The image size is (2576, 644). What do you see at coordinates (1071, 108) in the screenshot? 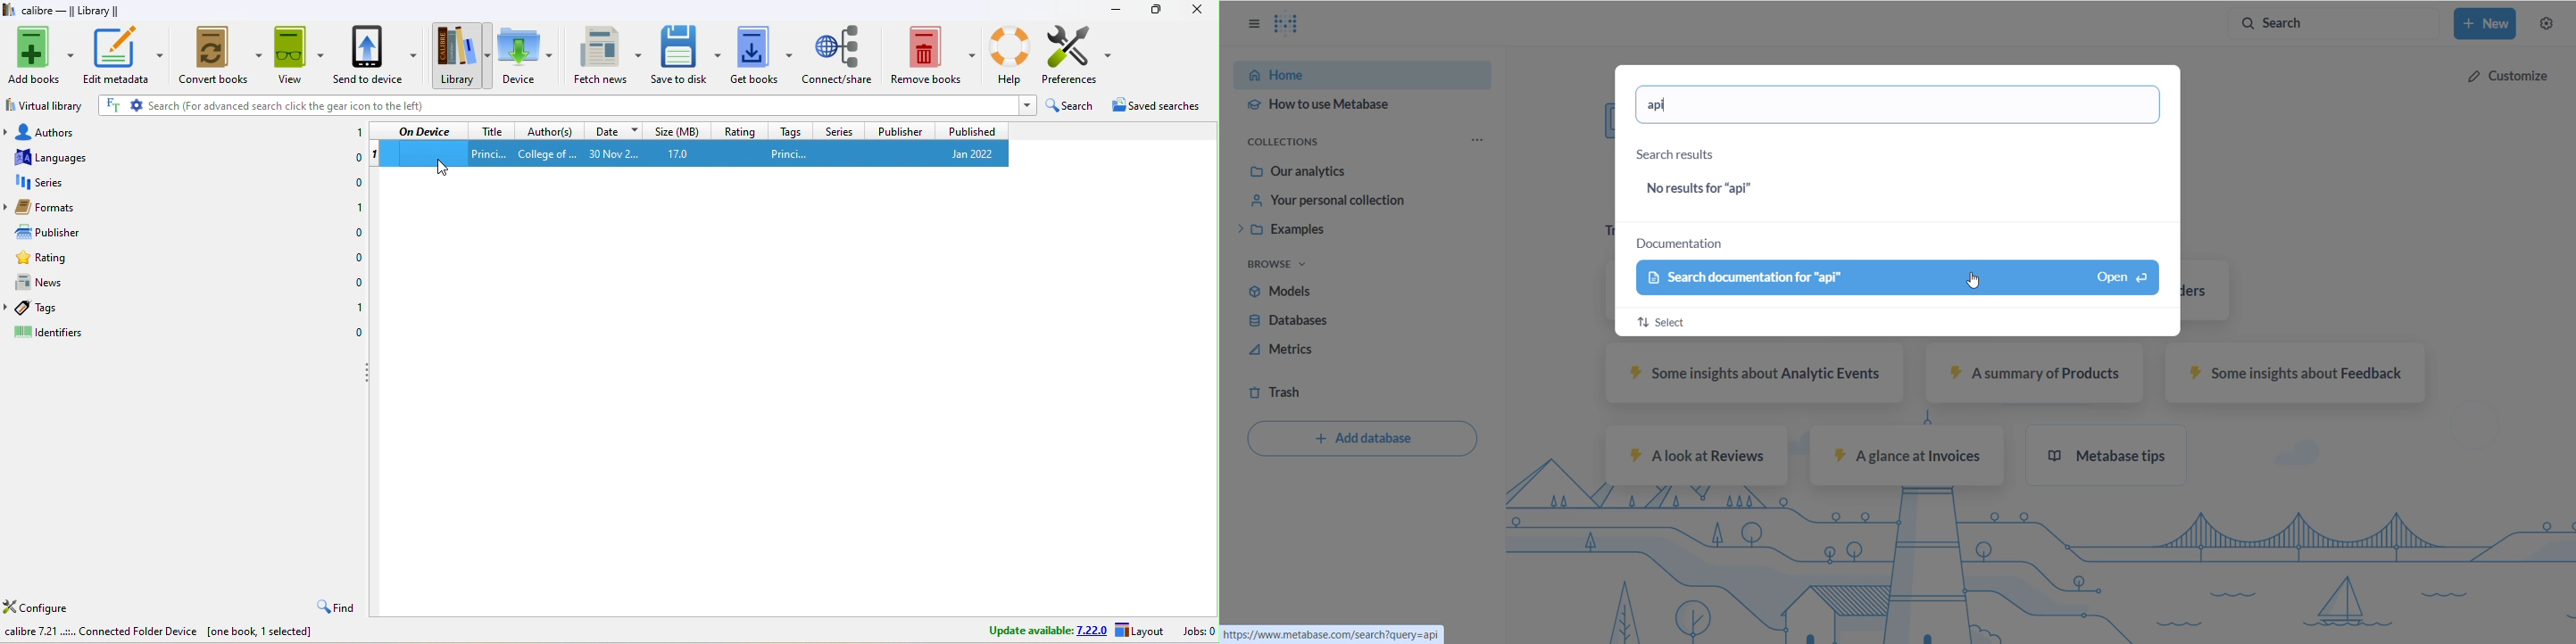
I see `search` at bounding box center [1071, 108].